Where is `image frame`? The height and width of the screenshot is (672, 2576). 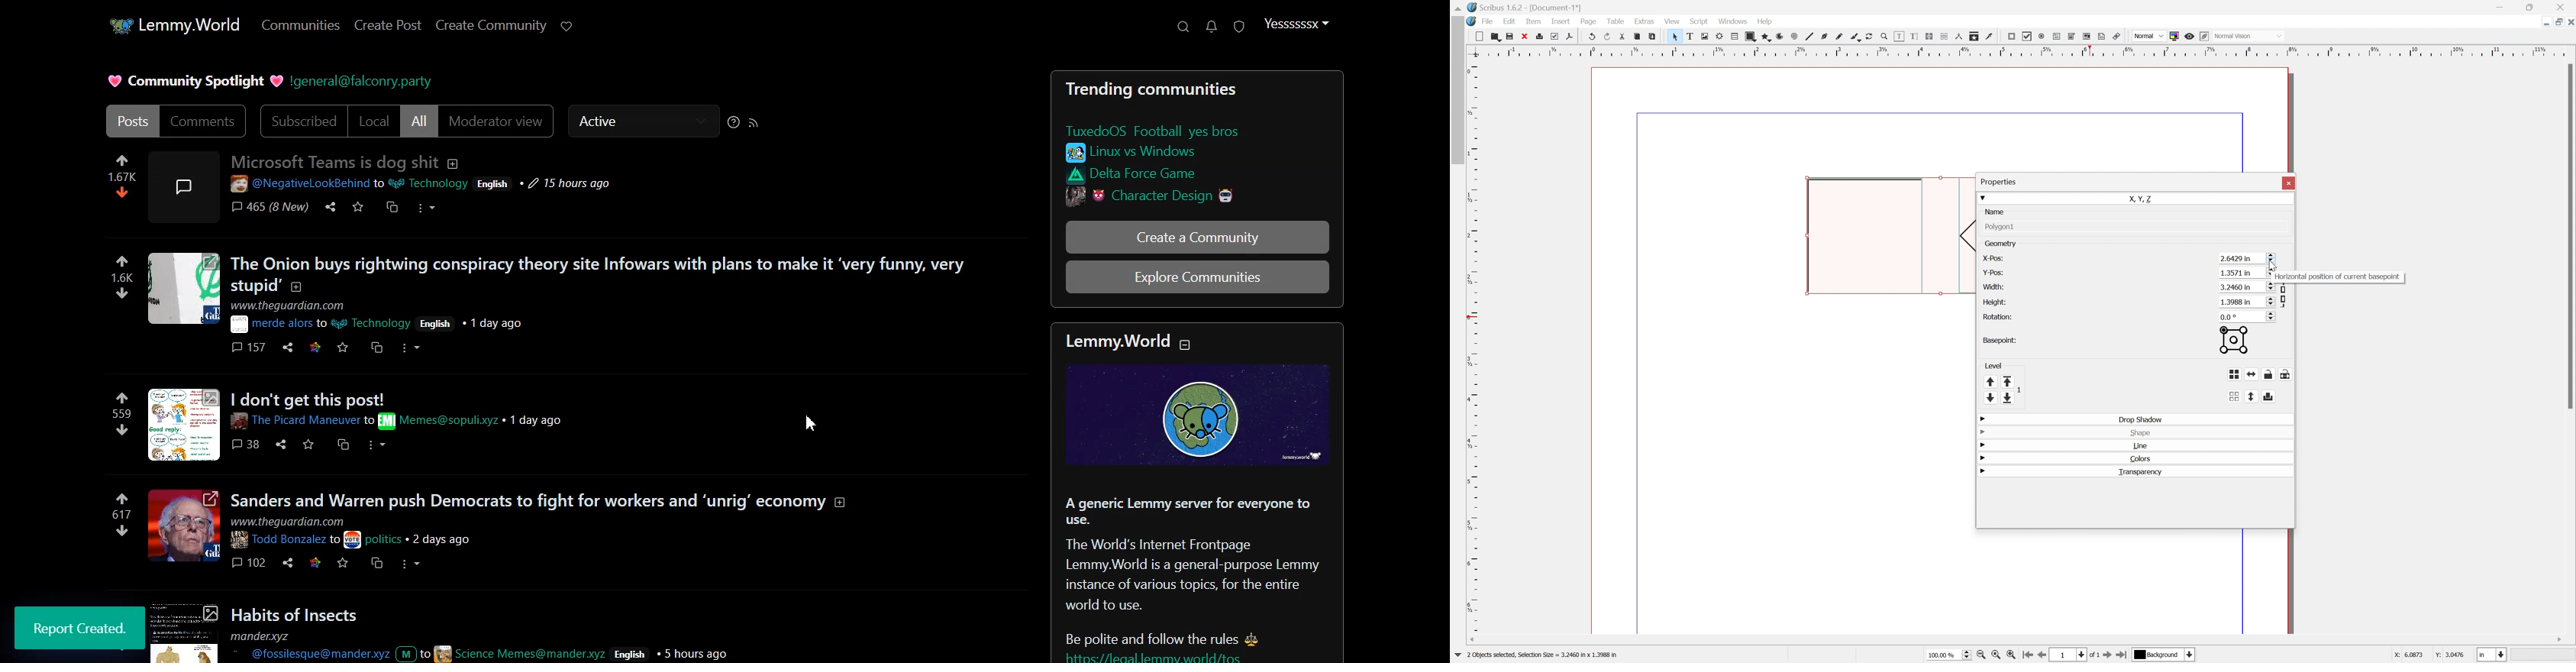
image frame is located at coordinates (1701, 37).